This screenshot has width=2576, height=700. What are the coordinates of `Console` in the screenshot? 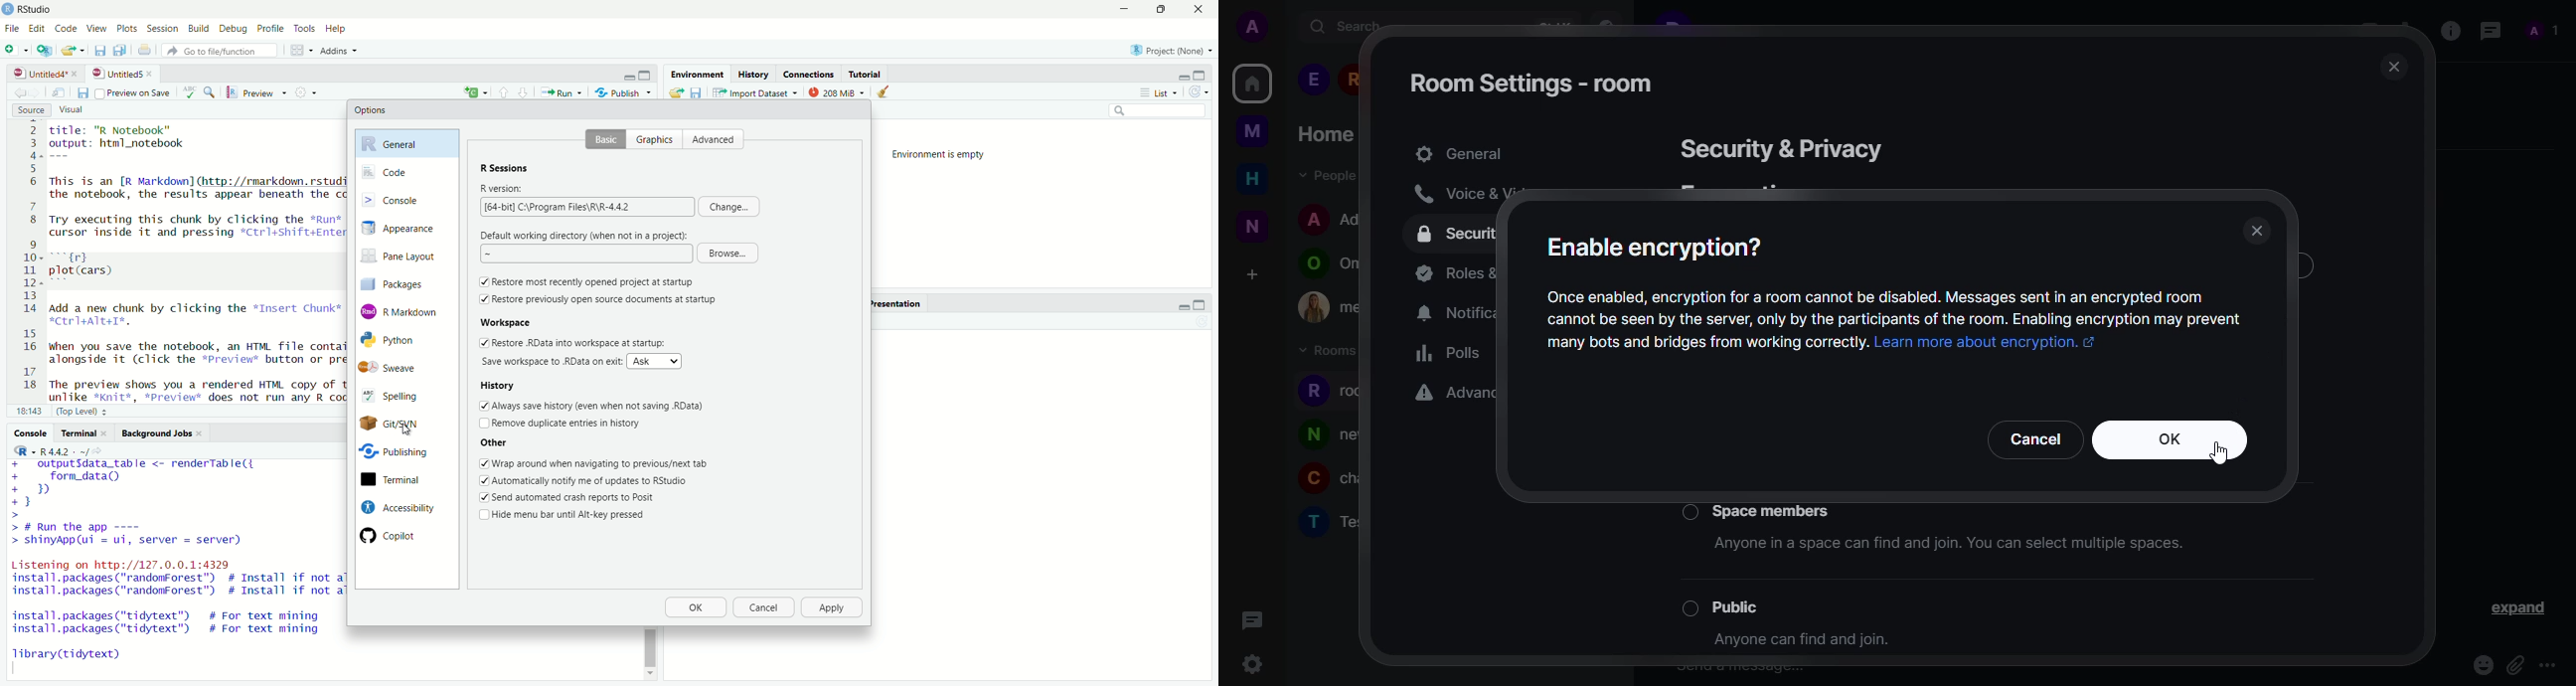 It's located at (30, 433).